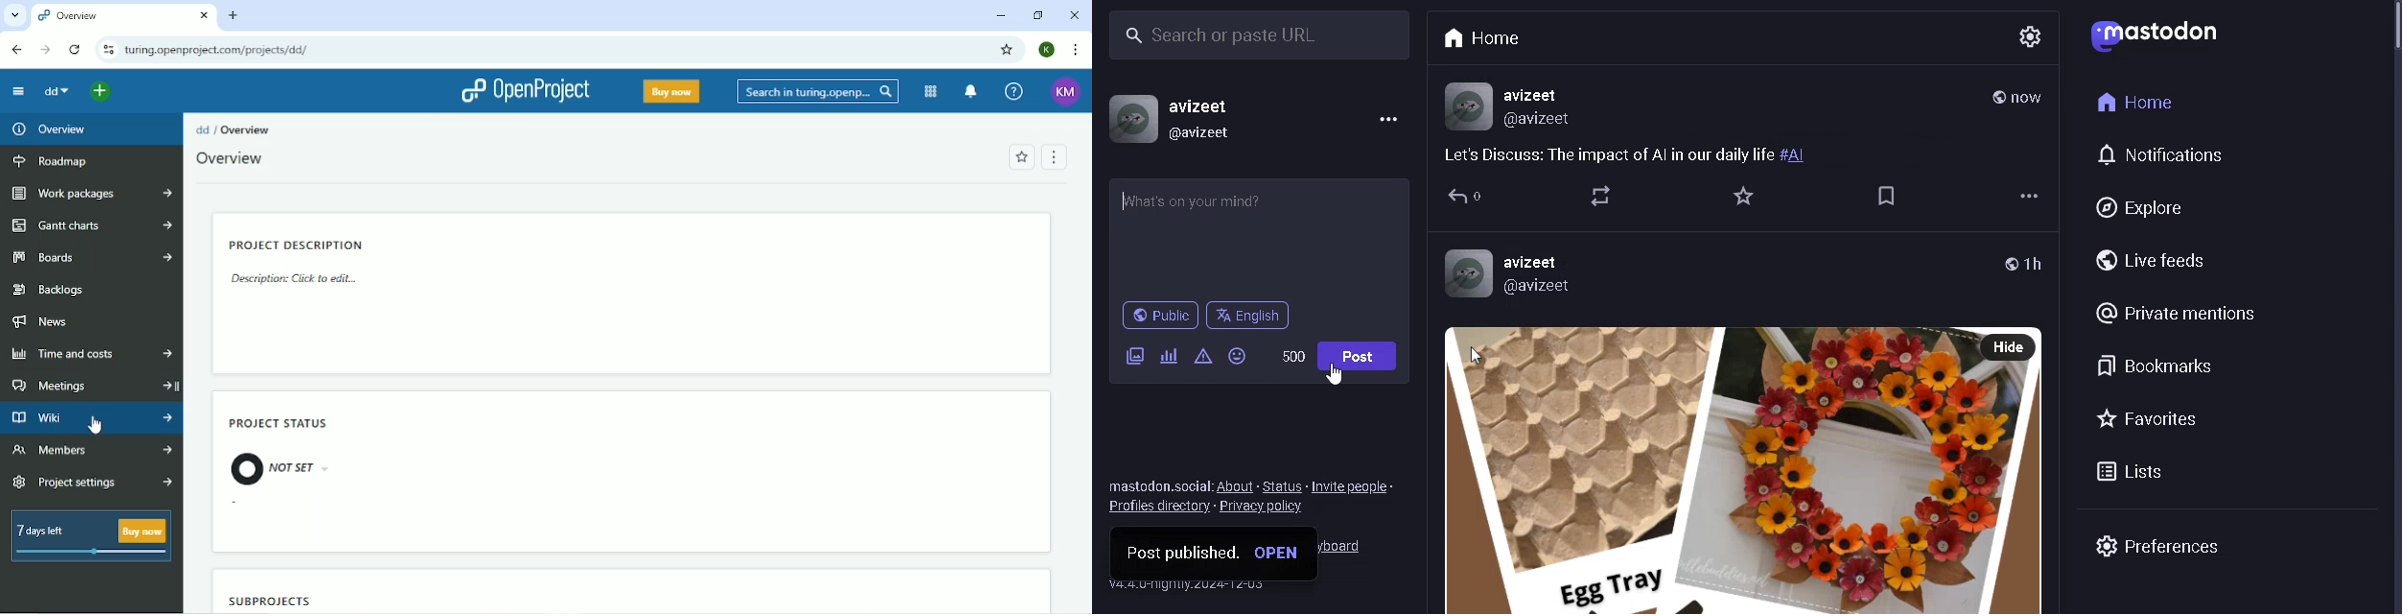 The image size is (2408, 616). Describe the element at coordinates (300, 244) in the screenshot. I see `Project description` at that location.